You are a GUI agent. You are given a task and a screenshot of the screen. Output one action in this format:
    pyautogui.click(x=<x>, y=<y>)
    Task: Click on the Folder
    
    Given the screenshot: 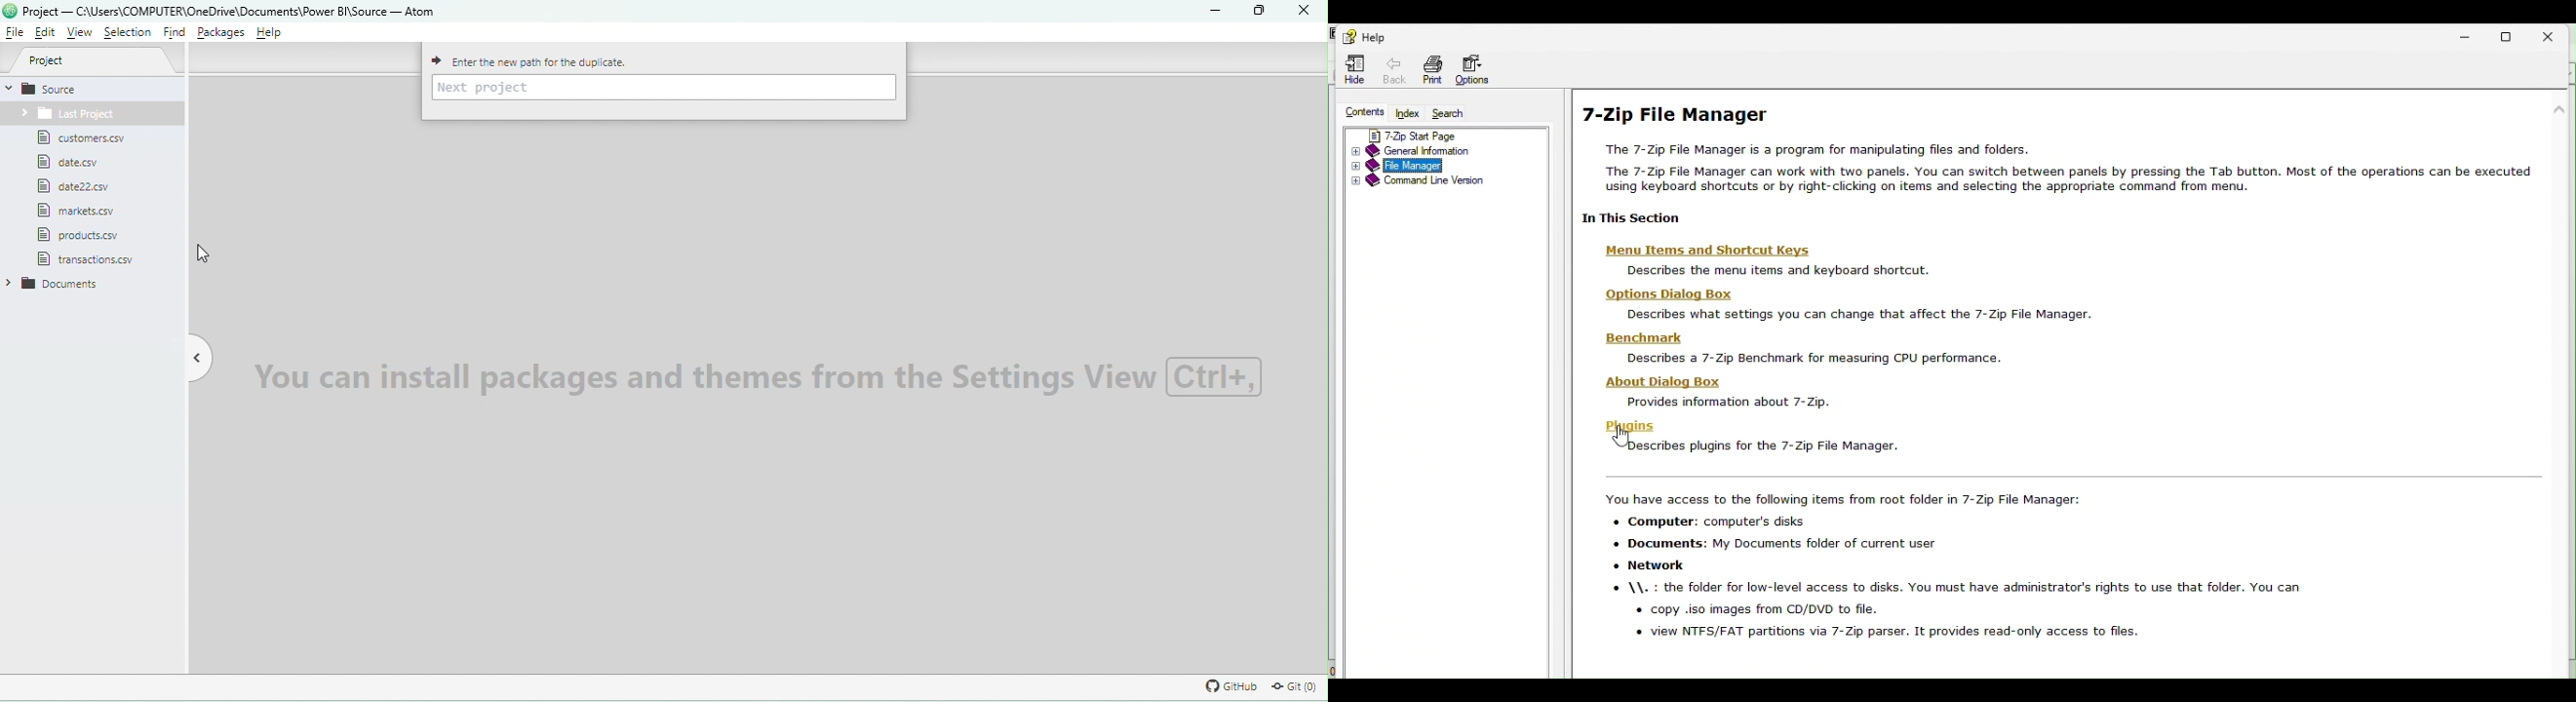 What is the action you would take?
    pyautogui.click(x=63, y=115)
    